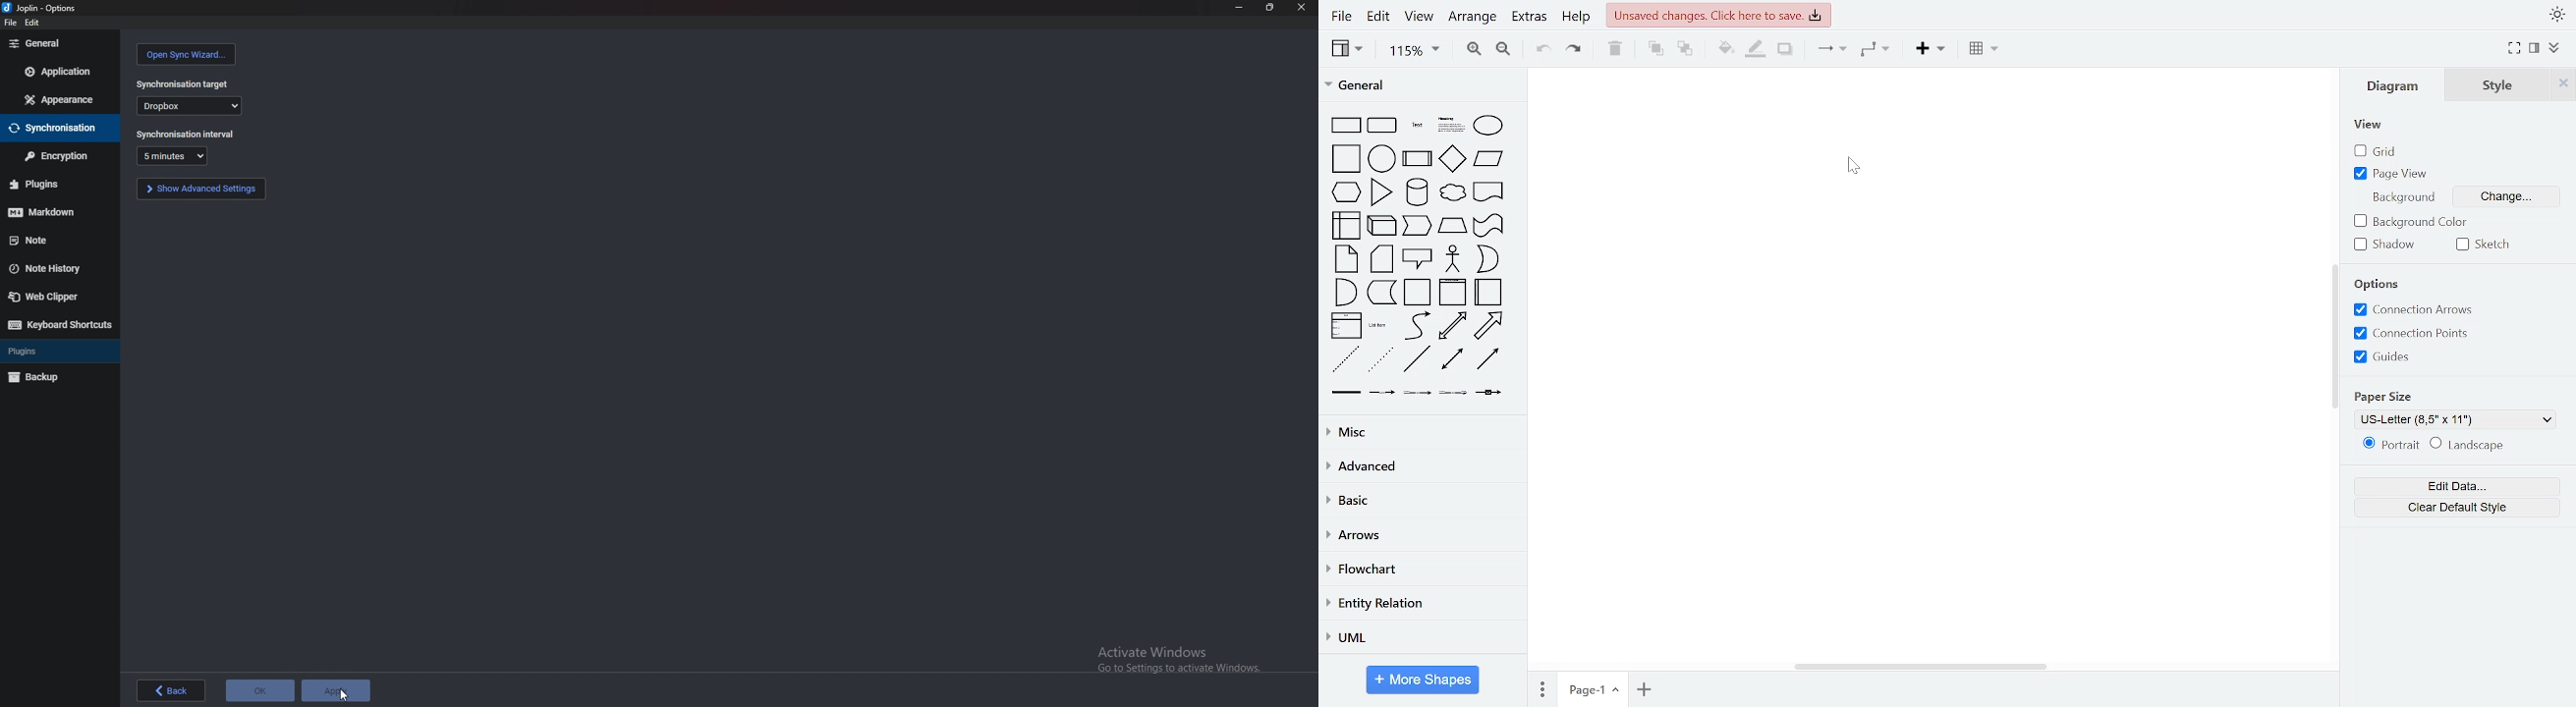 The width and height of the screenshot is (2576, 728). Describe the element at coordinates (184, 84) in the screenshot. I see `synchronization target` at that location.